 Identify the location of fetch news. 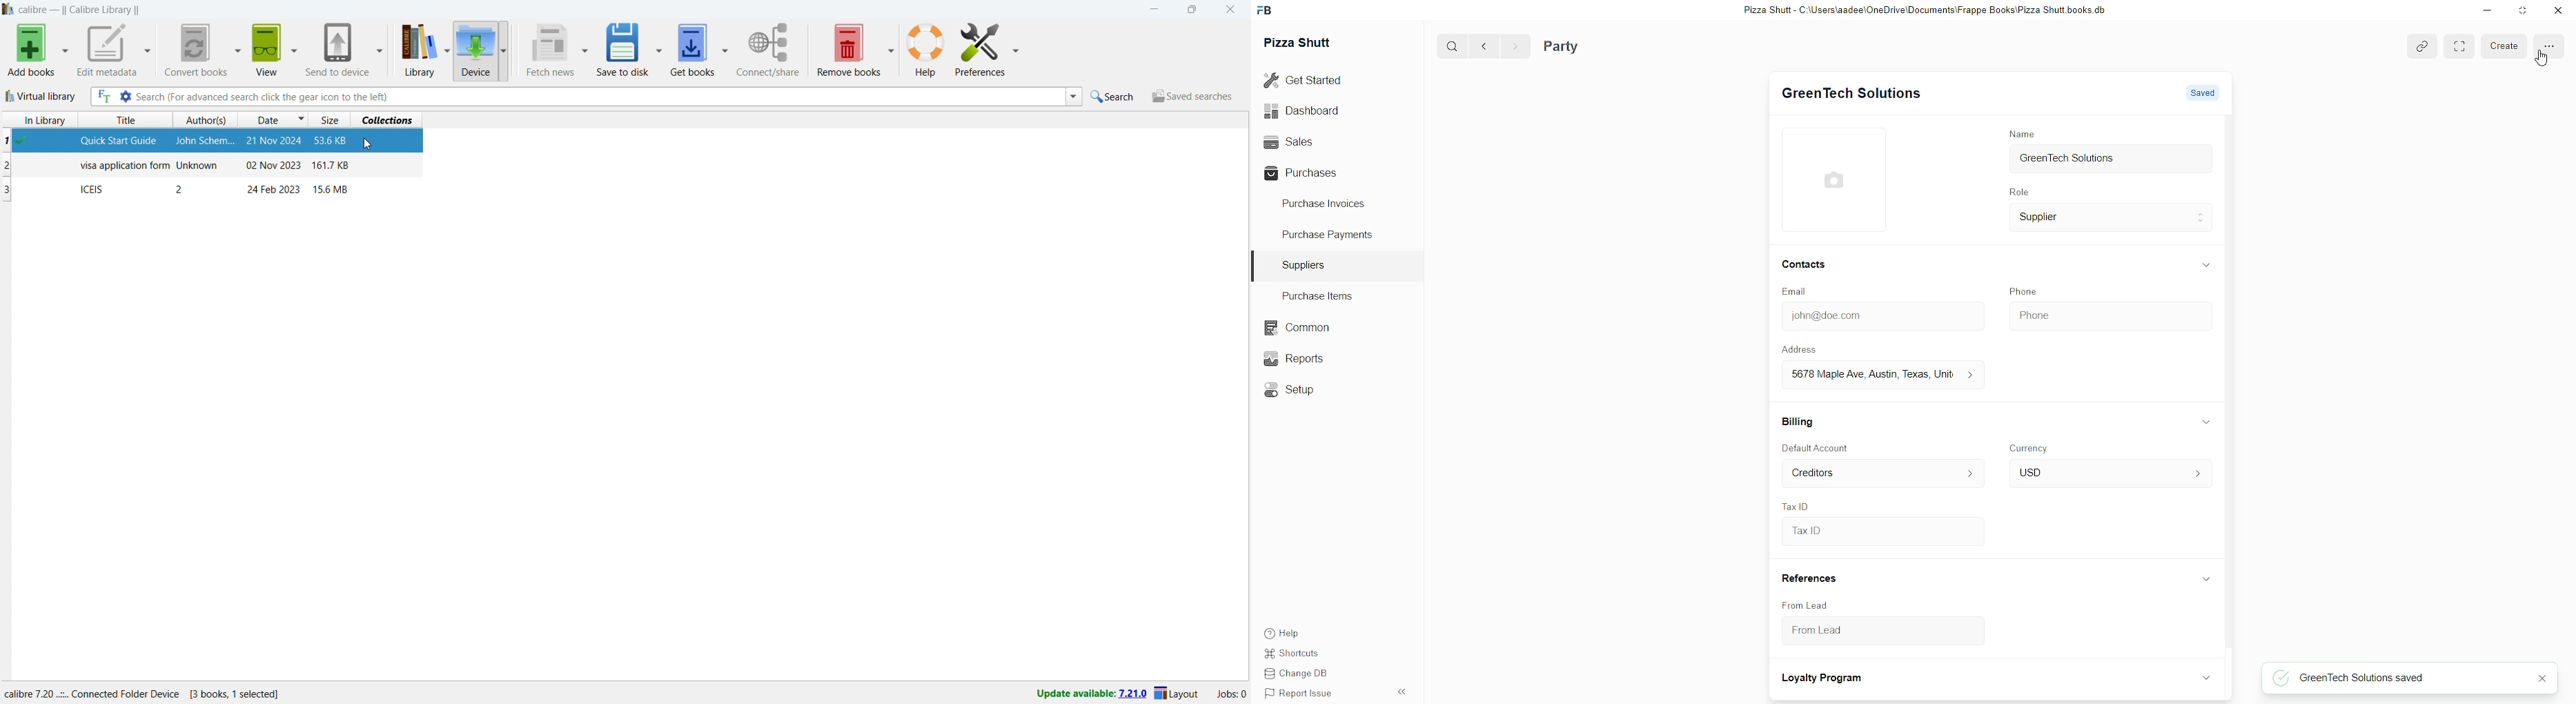
(549, 50).